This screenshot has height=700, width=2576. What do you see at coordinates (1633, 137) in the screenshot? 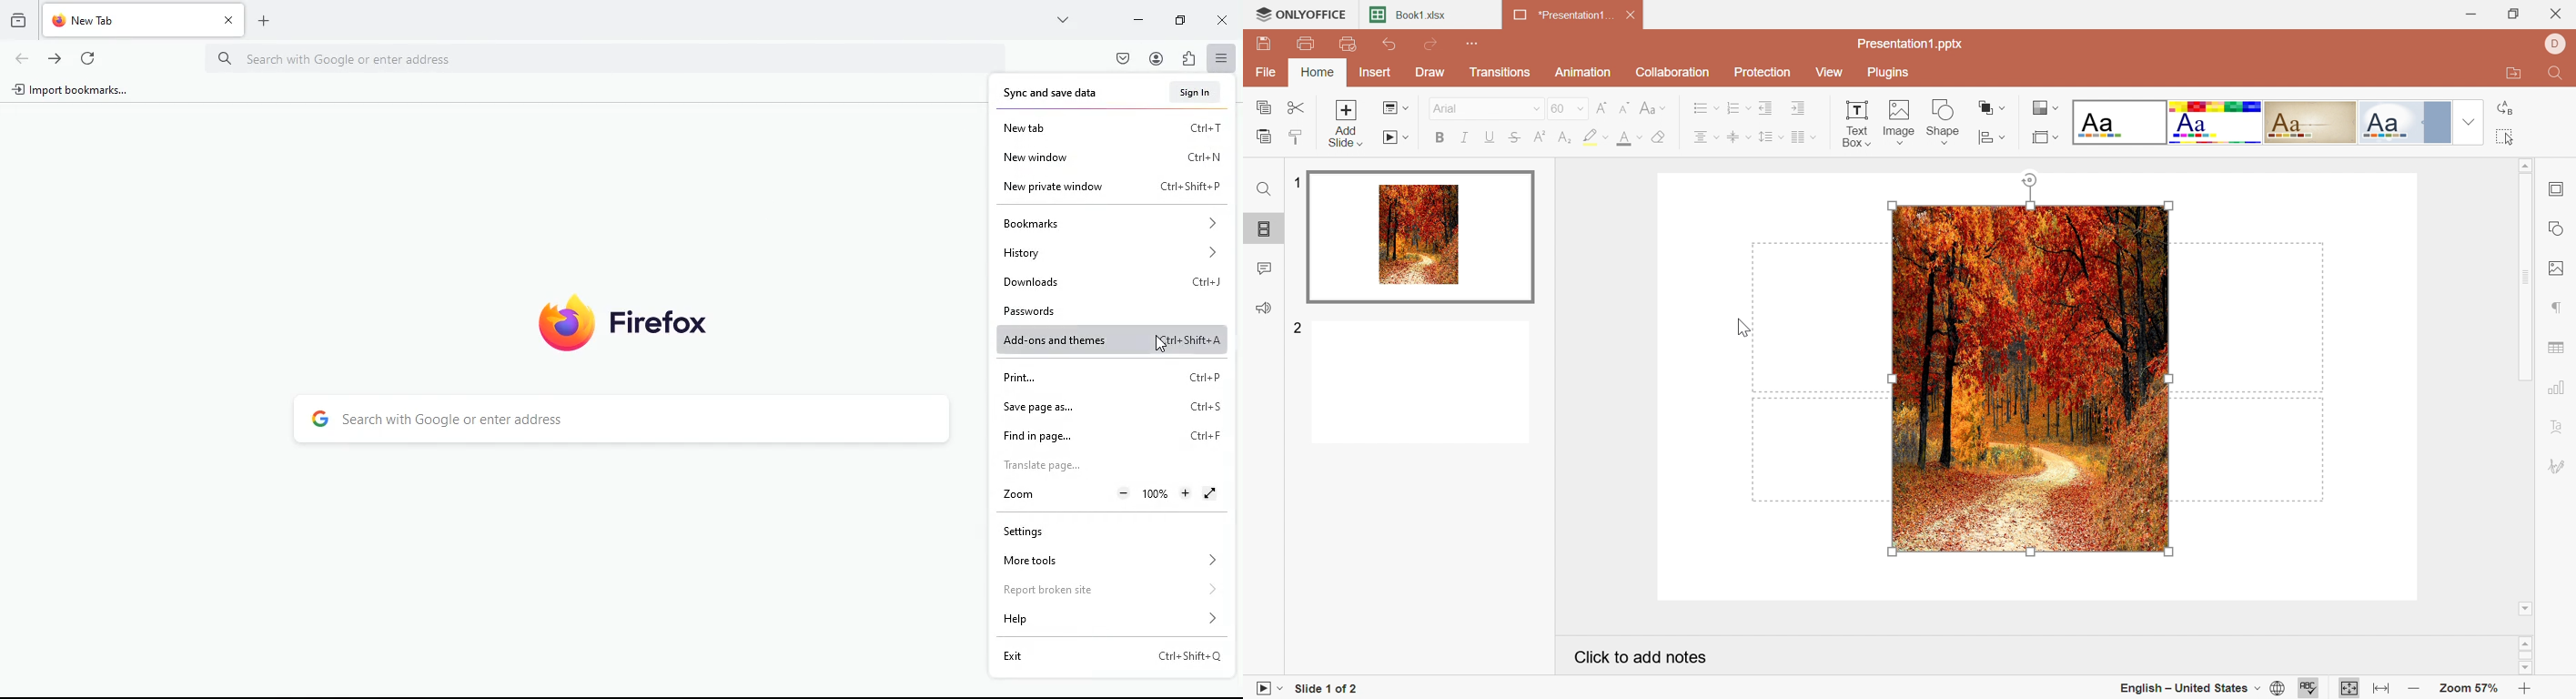
I see `Font color` at bounding box center [1633, 137].